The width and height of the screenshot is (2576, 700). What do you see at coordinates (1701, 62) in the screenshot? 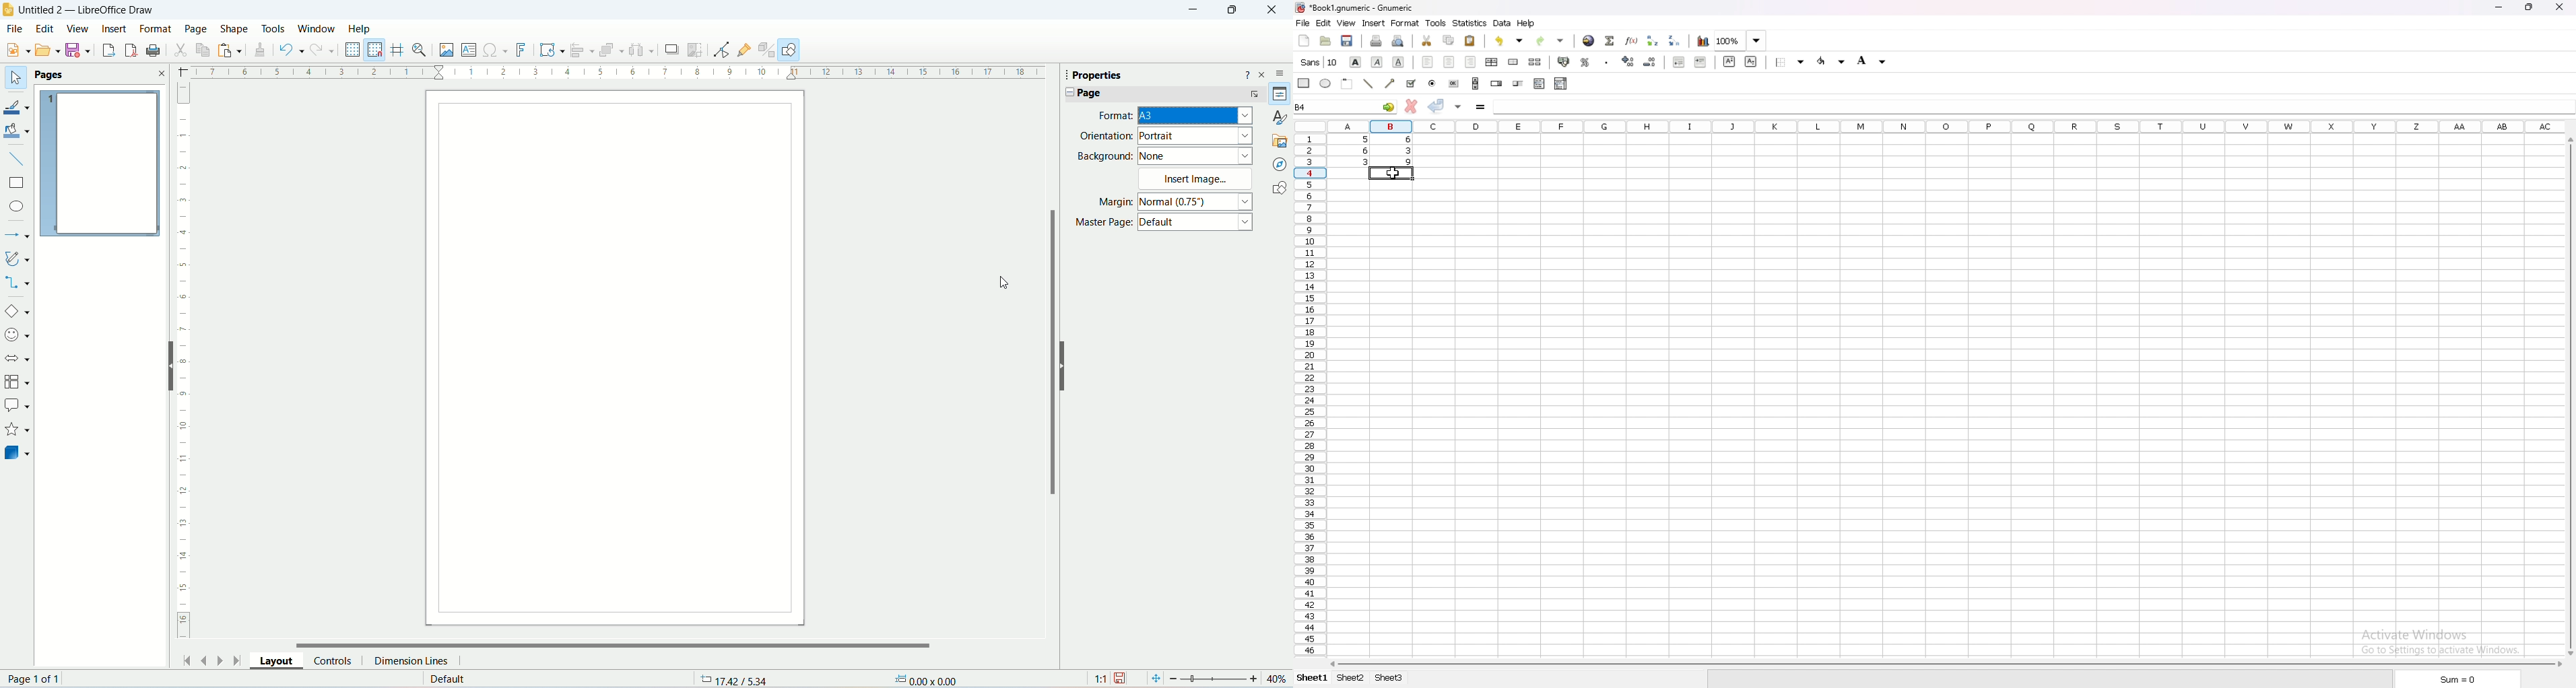
I see `increase indent` at bounding box center [1701, 62].